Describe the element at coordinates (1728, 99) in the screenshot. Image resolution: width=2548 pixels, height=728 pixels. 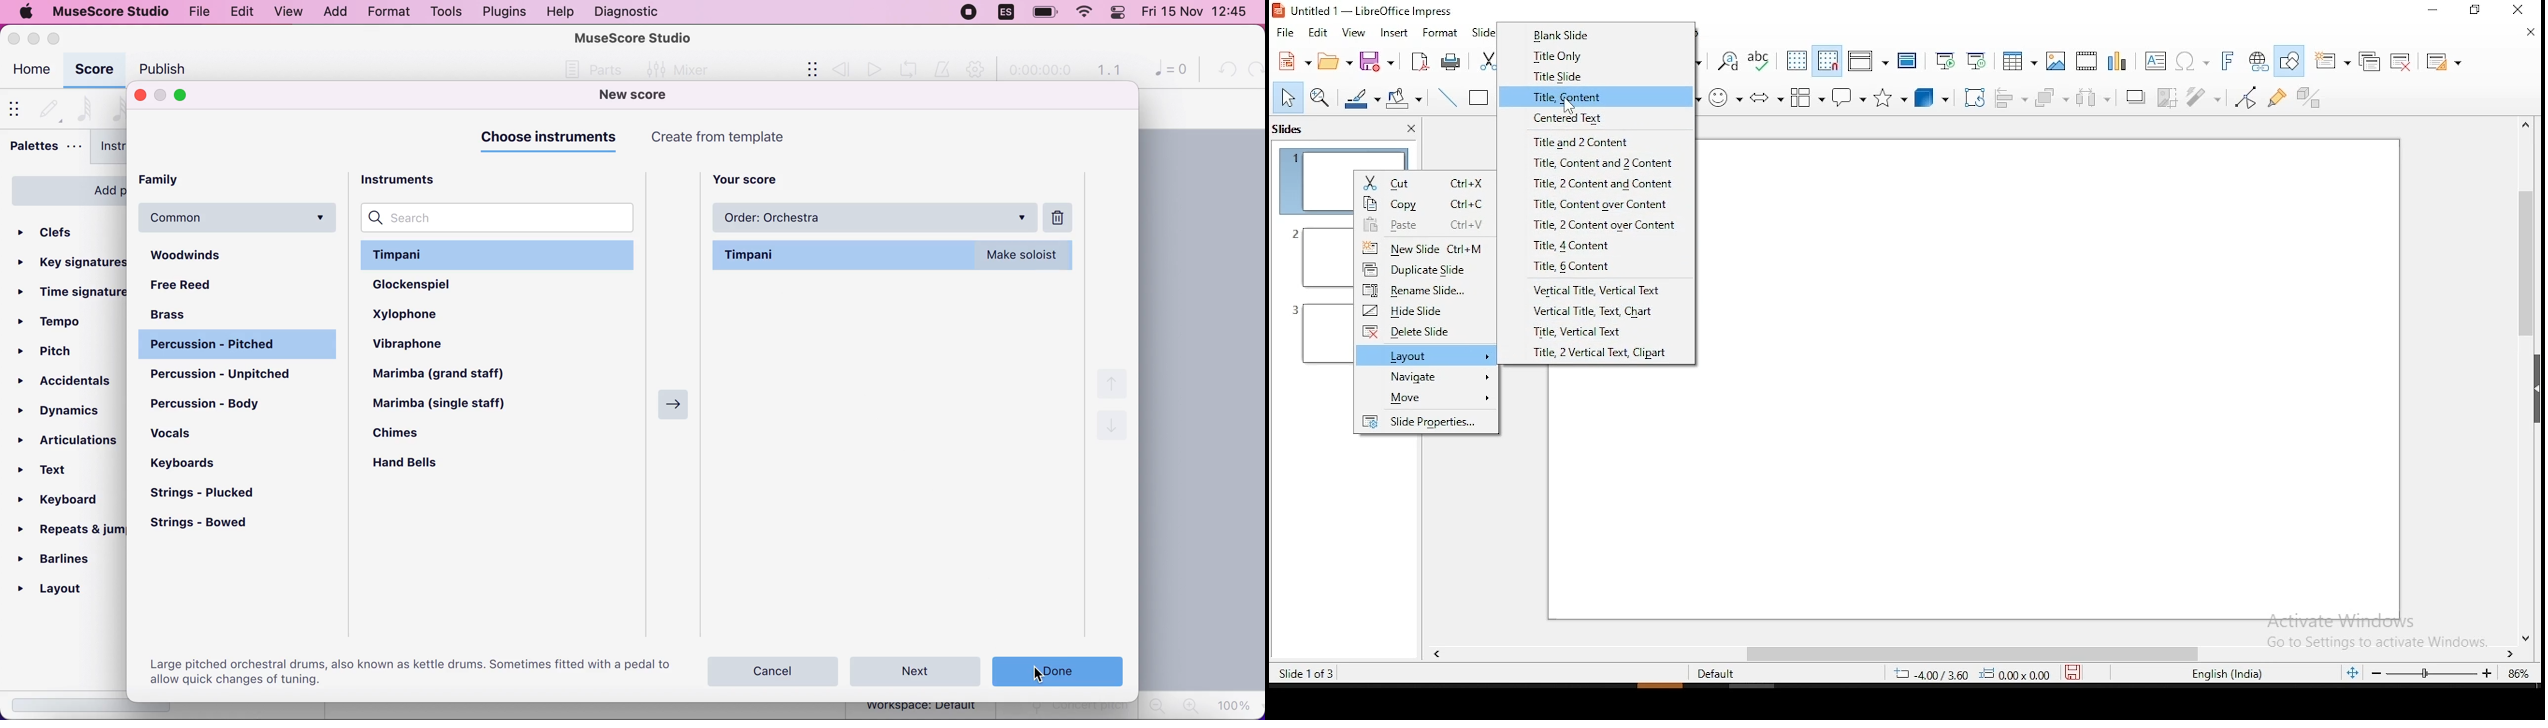
I see `symbol shapes` at that location.